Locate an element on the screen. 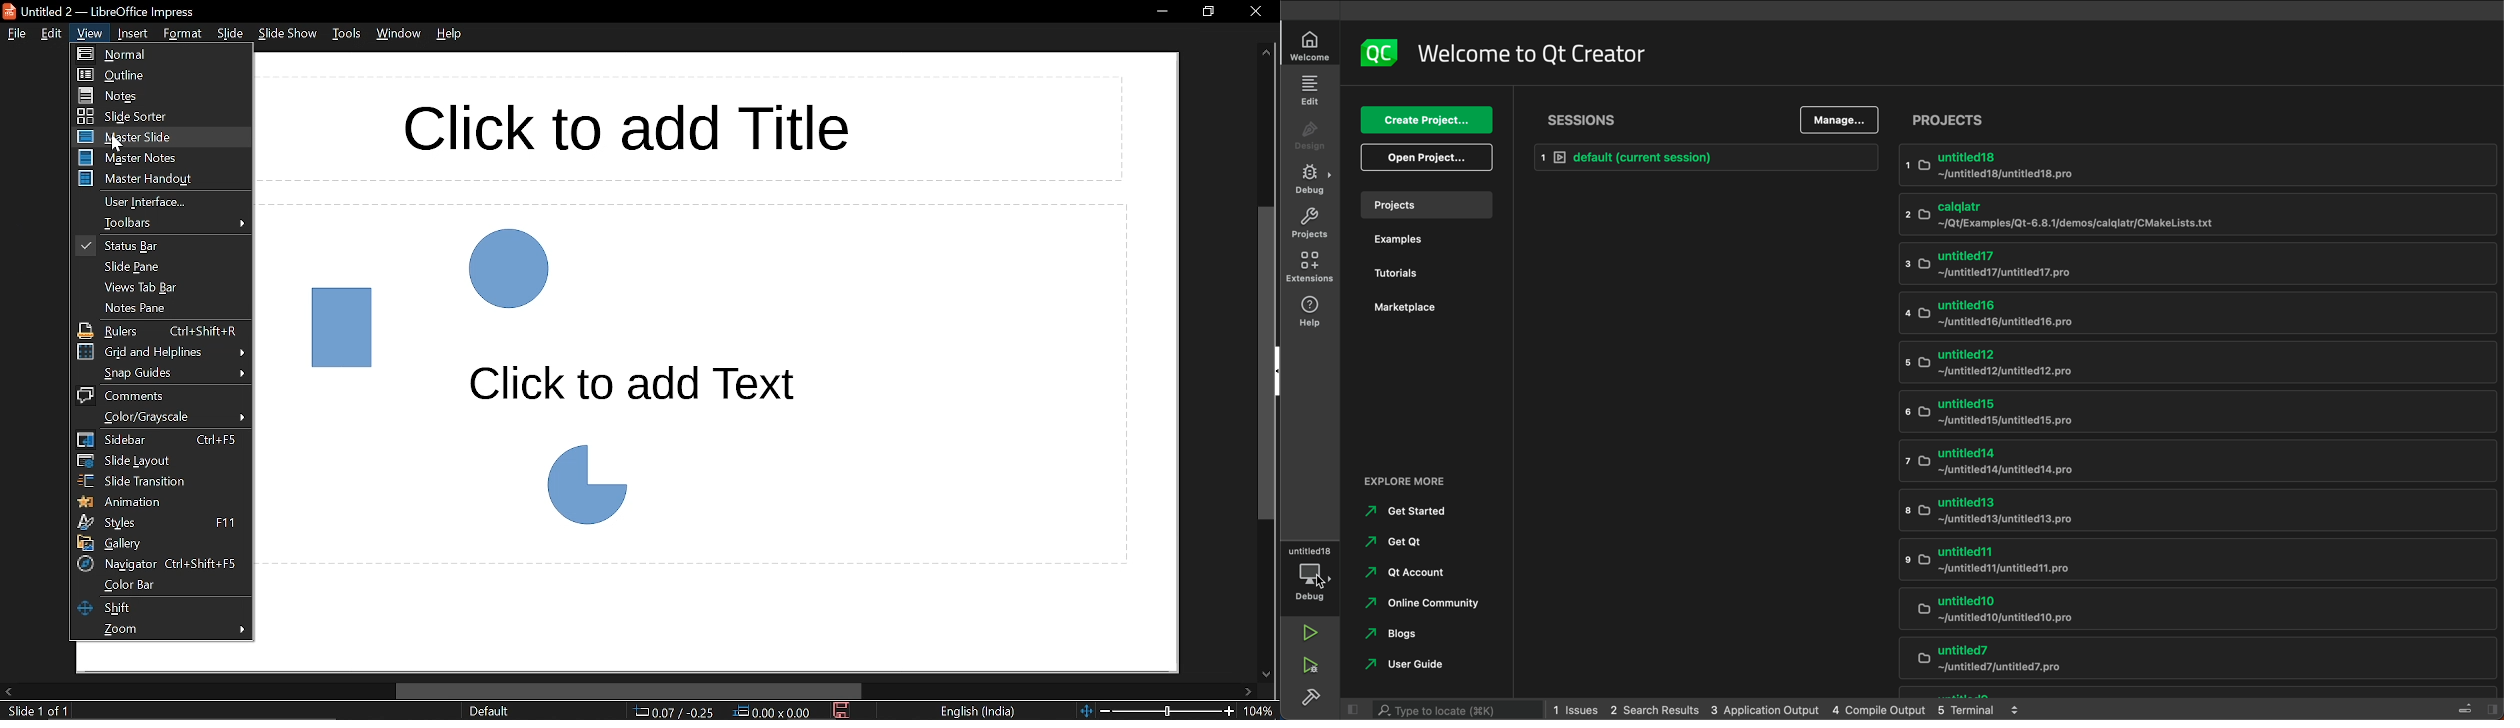 The image size is (2520, 728). untitled 13 is located at coordinates (2157, 511).